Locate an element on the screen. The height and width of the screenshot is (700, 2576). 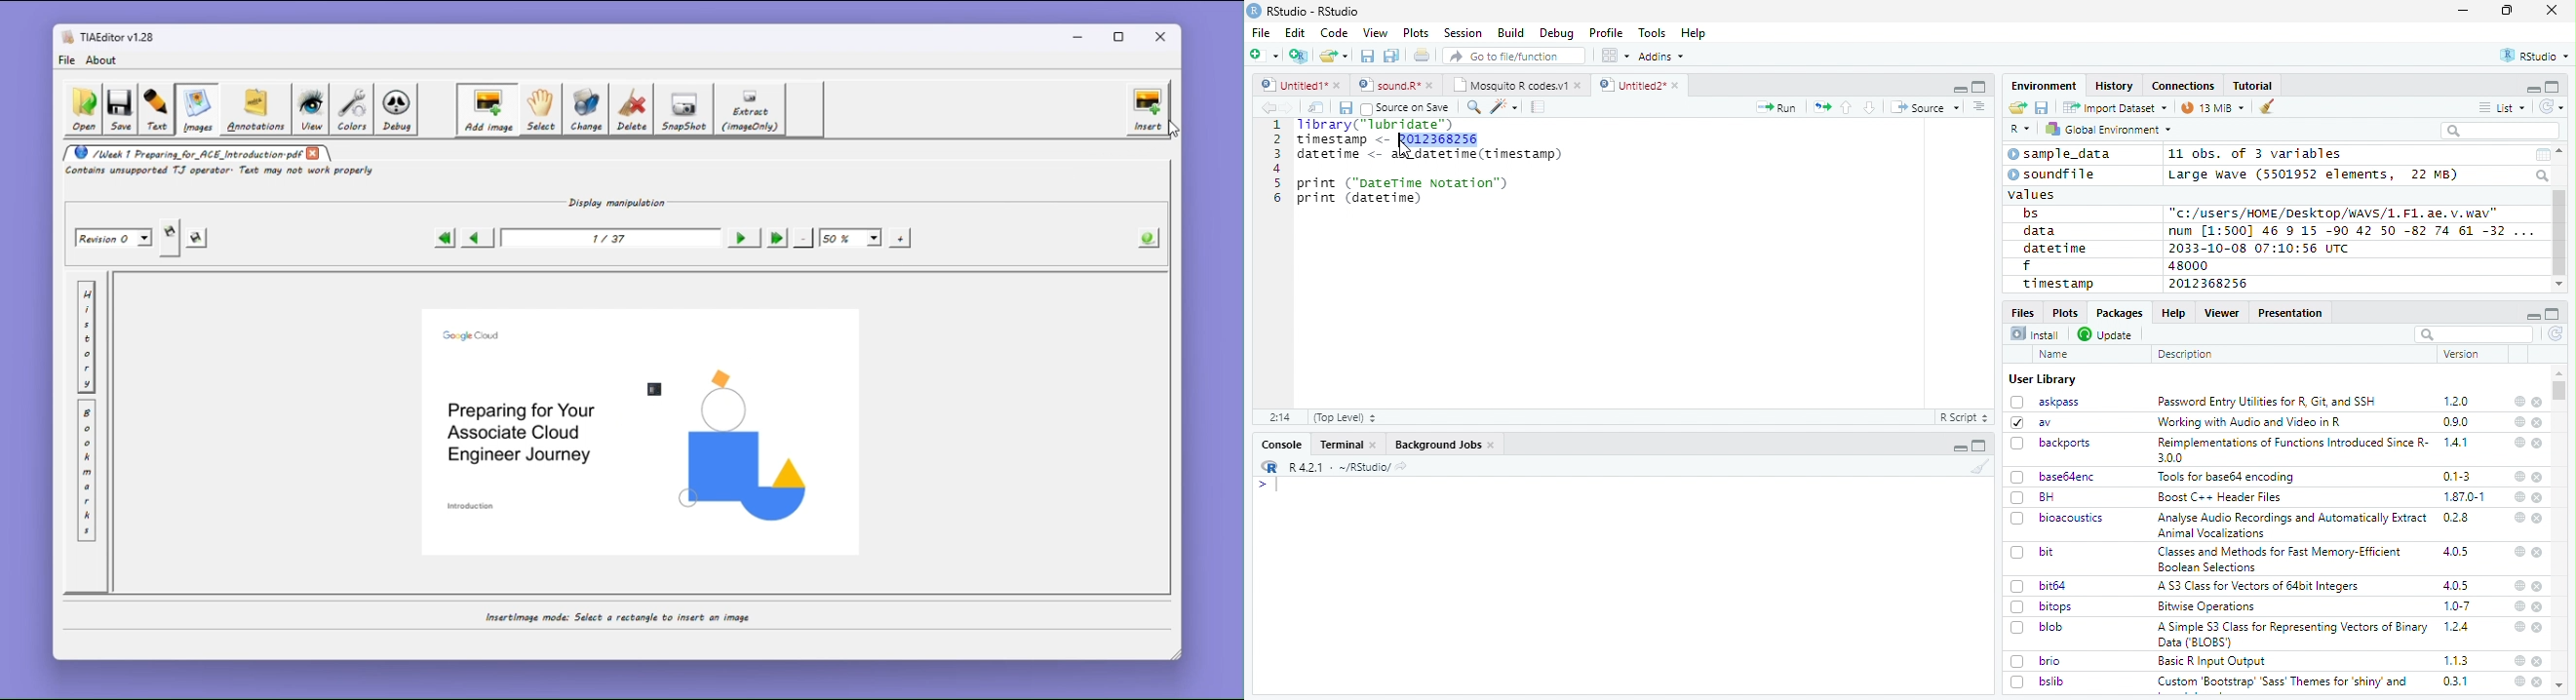
close is located at coordinates (2539, 519).